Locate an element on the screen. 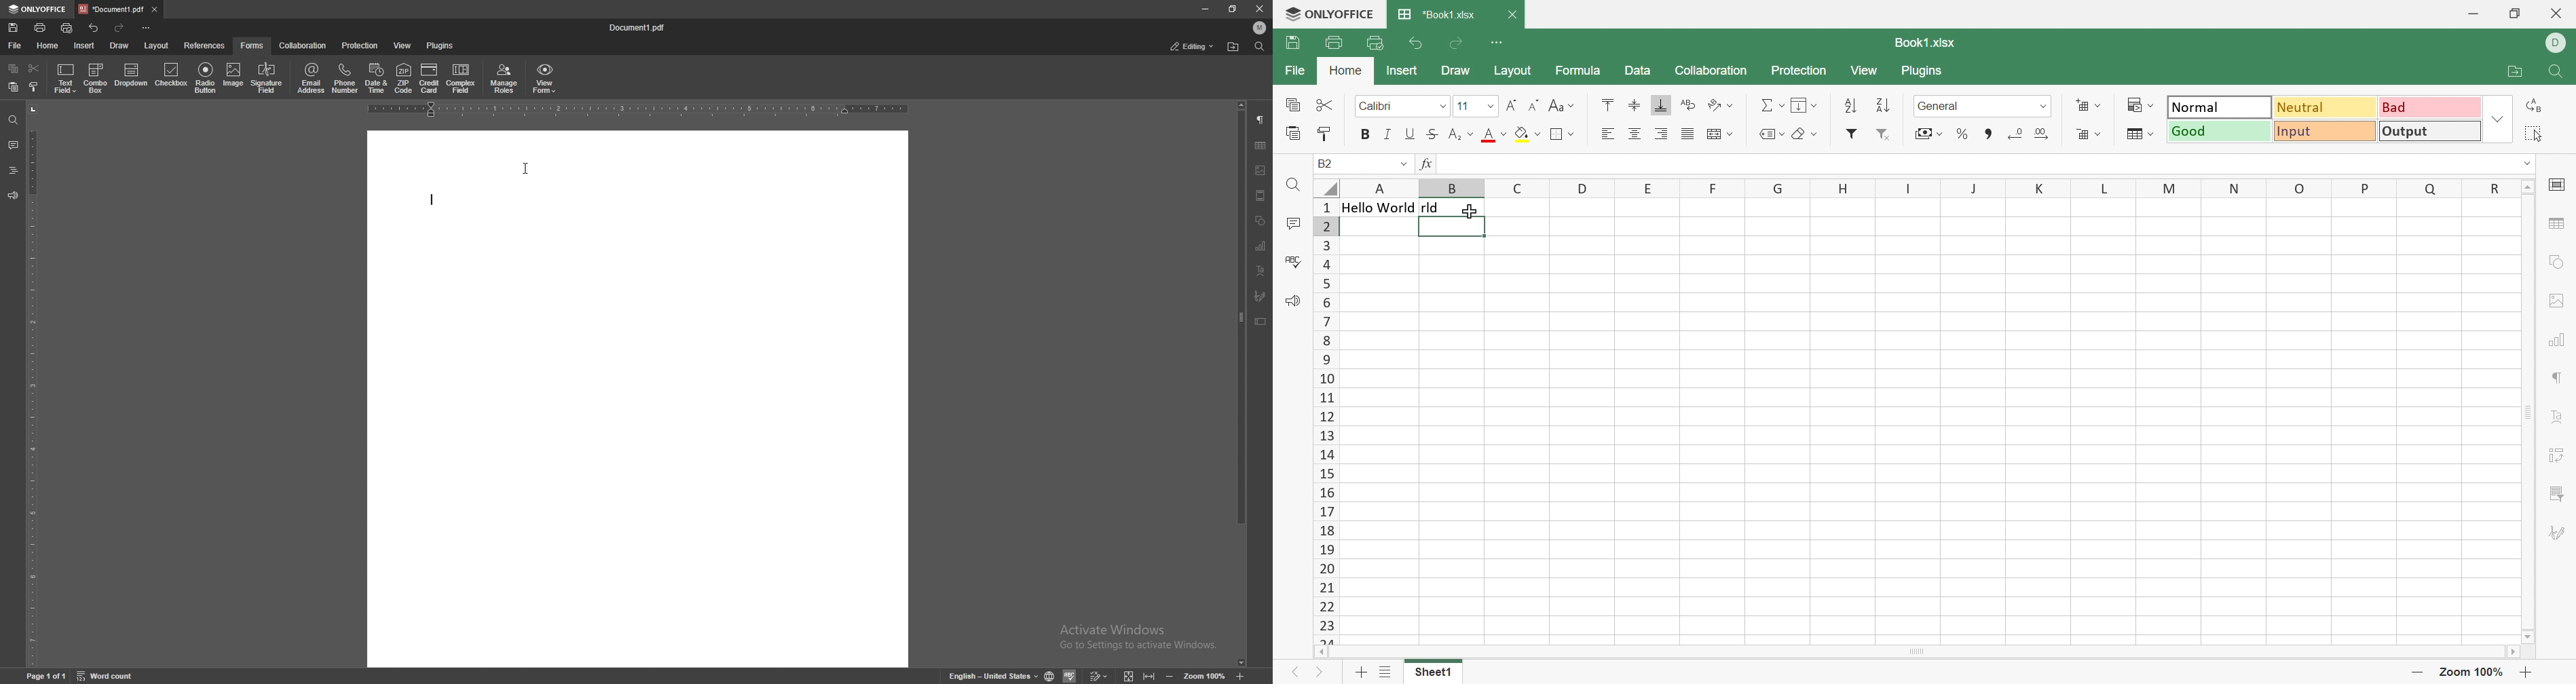 The width and height of the screenshot is (2576, 700). Cursor is located at coordinates (1469, 210).